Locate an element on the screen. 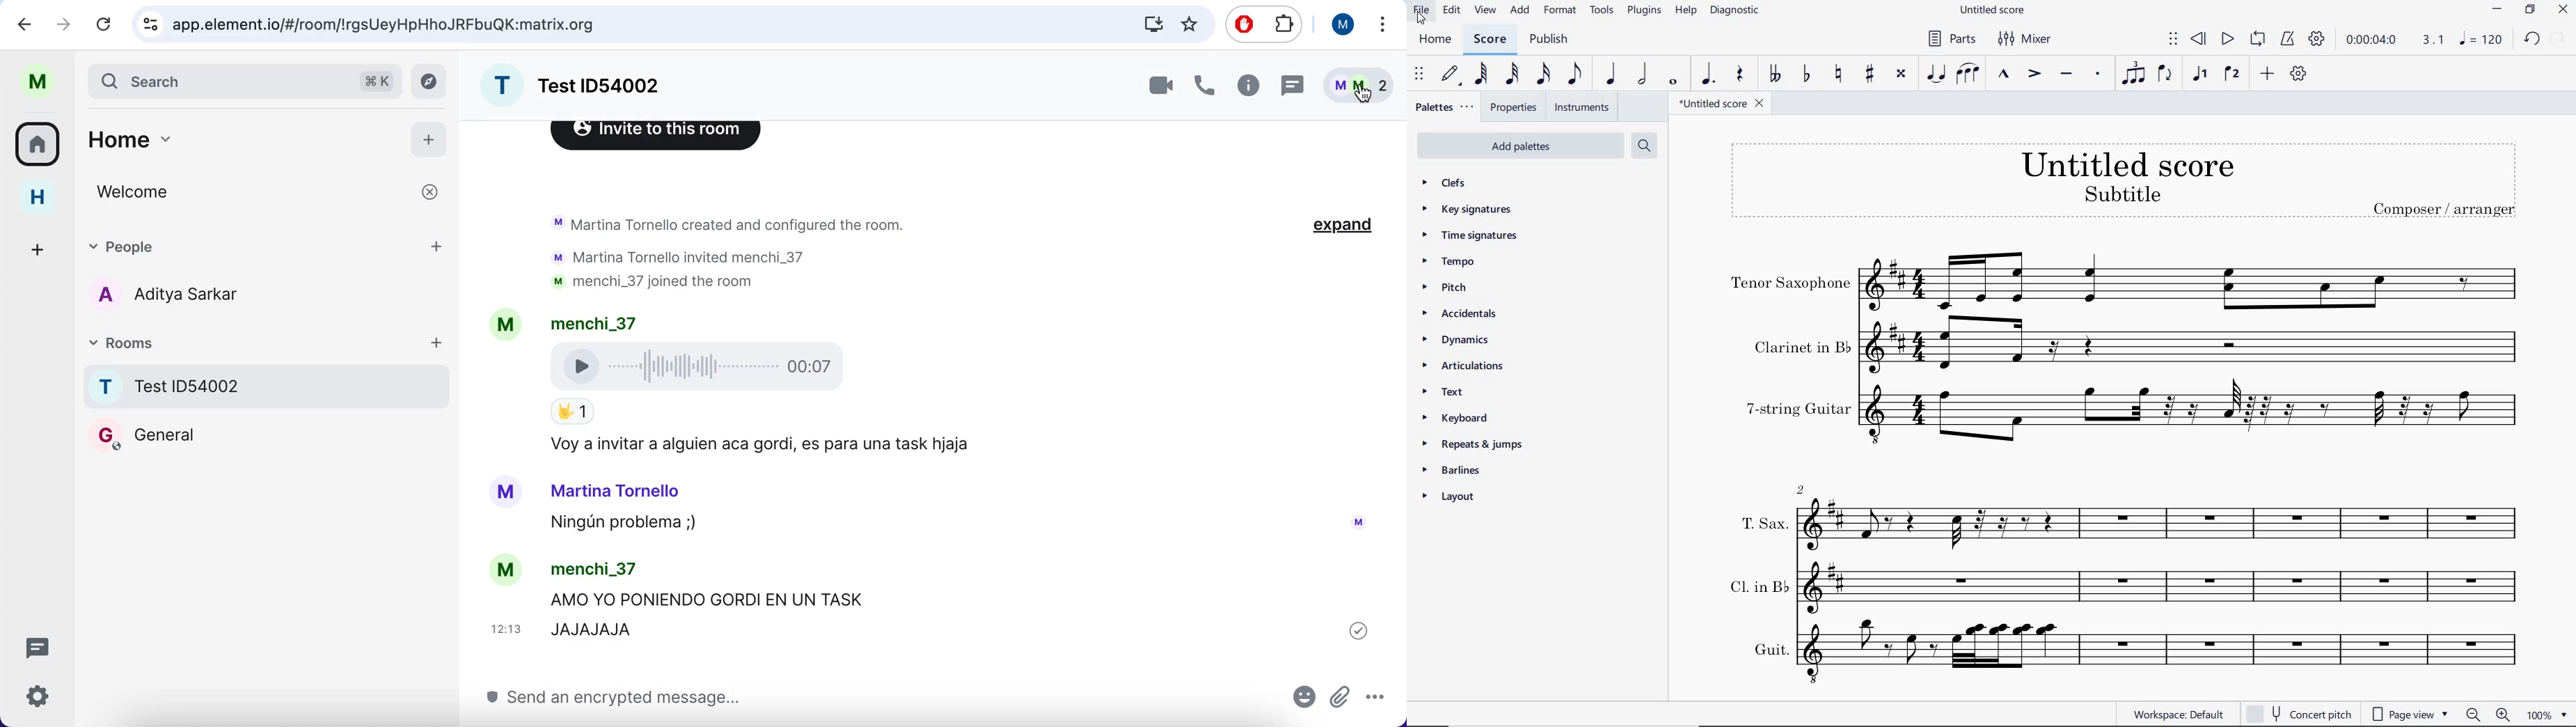 The image size is (2576, 728). NOTE is located at coordinates (2481, 38).